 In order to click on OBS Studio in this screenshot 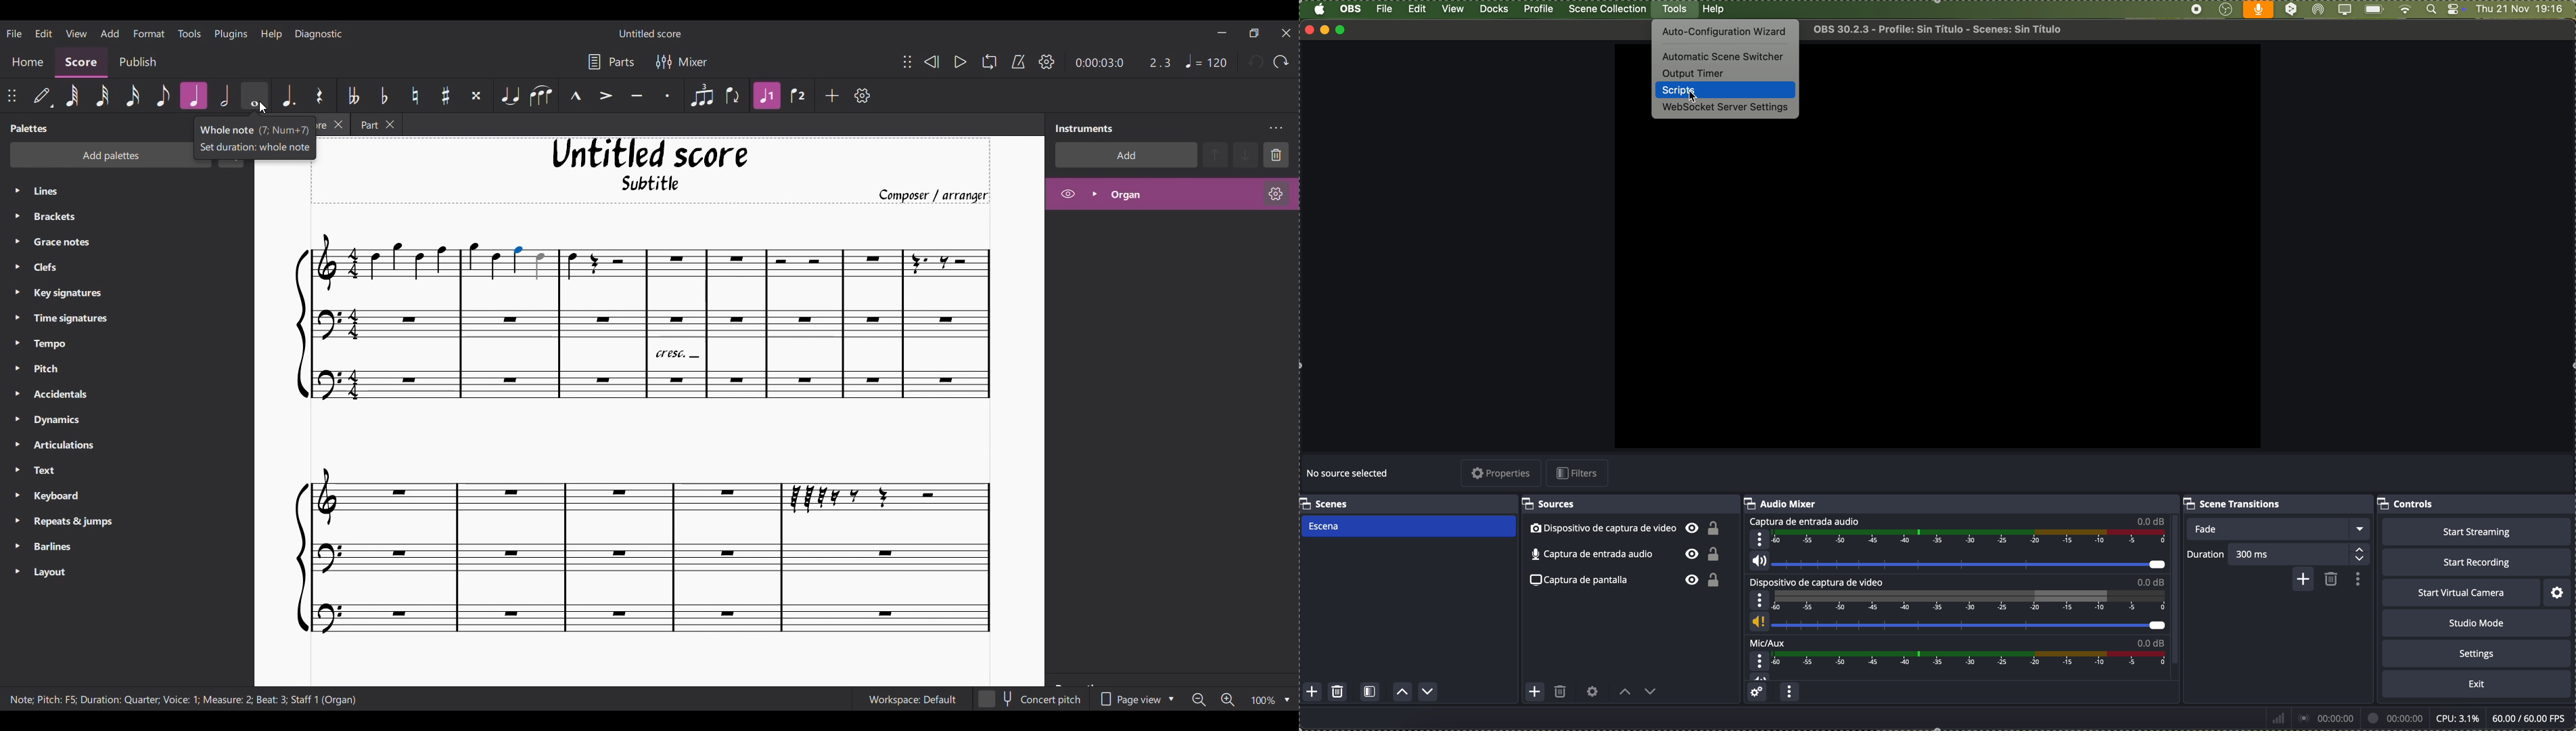, I will do `click(2226, 10)`.